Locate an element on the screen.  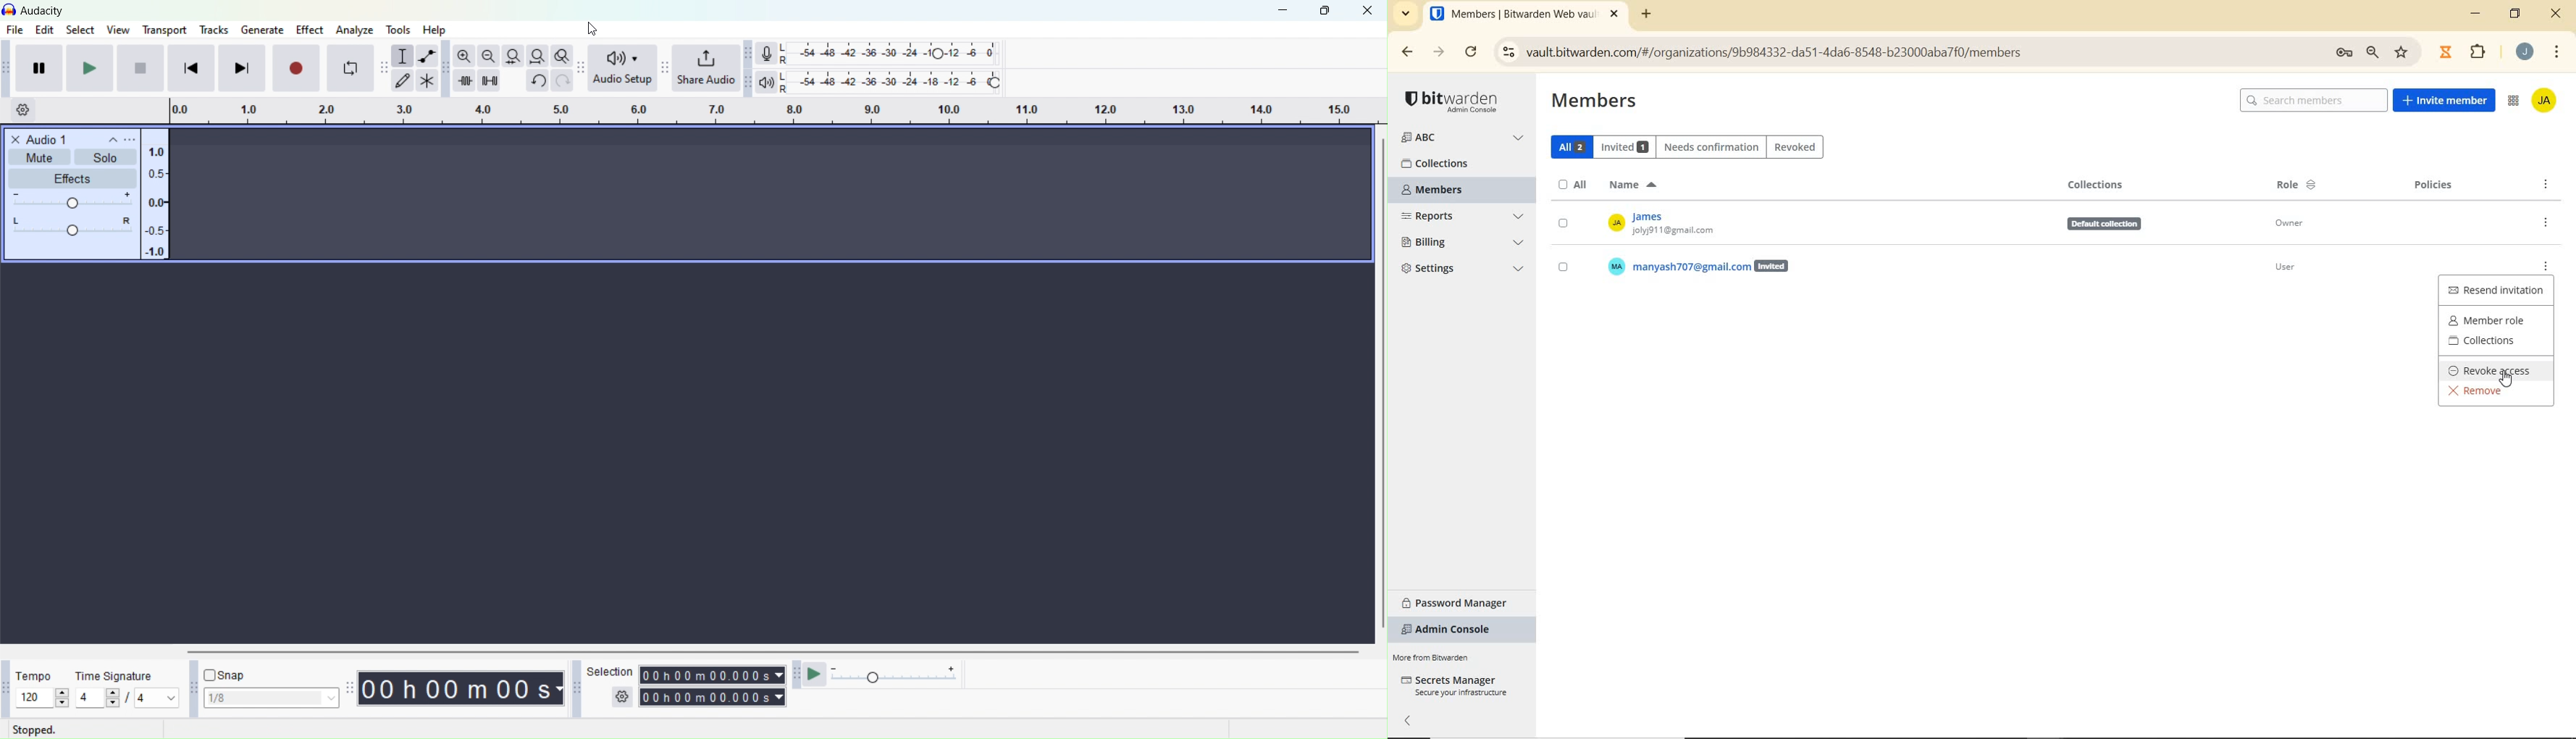
Playback speed is located at coordinates (902, 676).